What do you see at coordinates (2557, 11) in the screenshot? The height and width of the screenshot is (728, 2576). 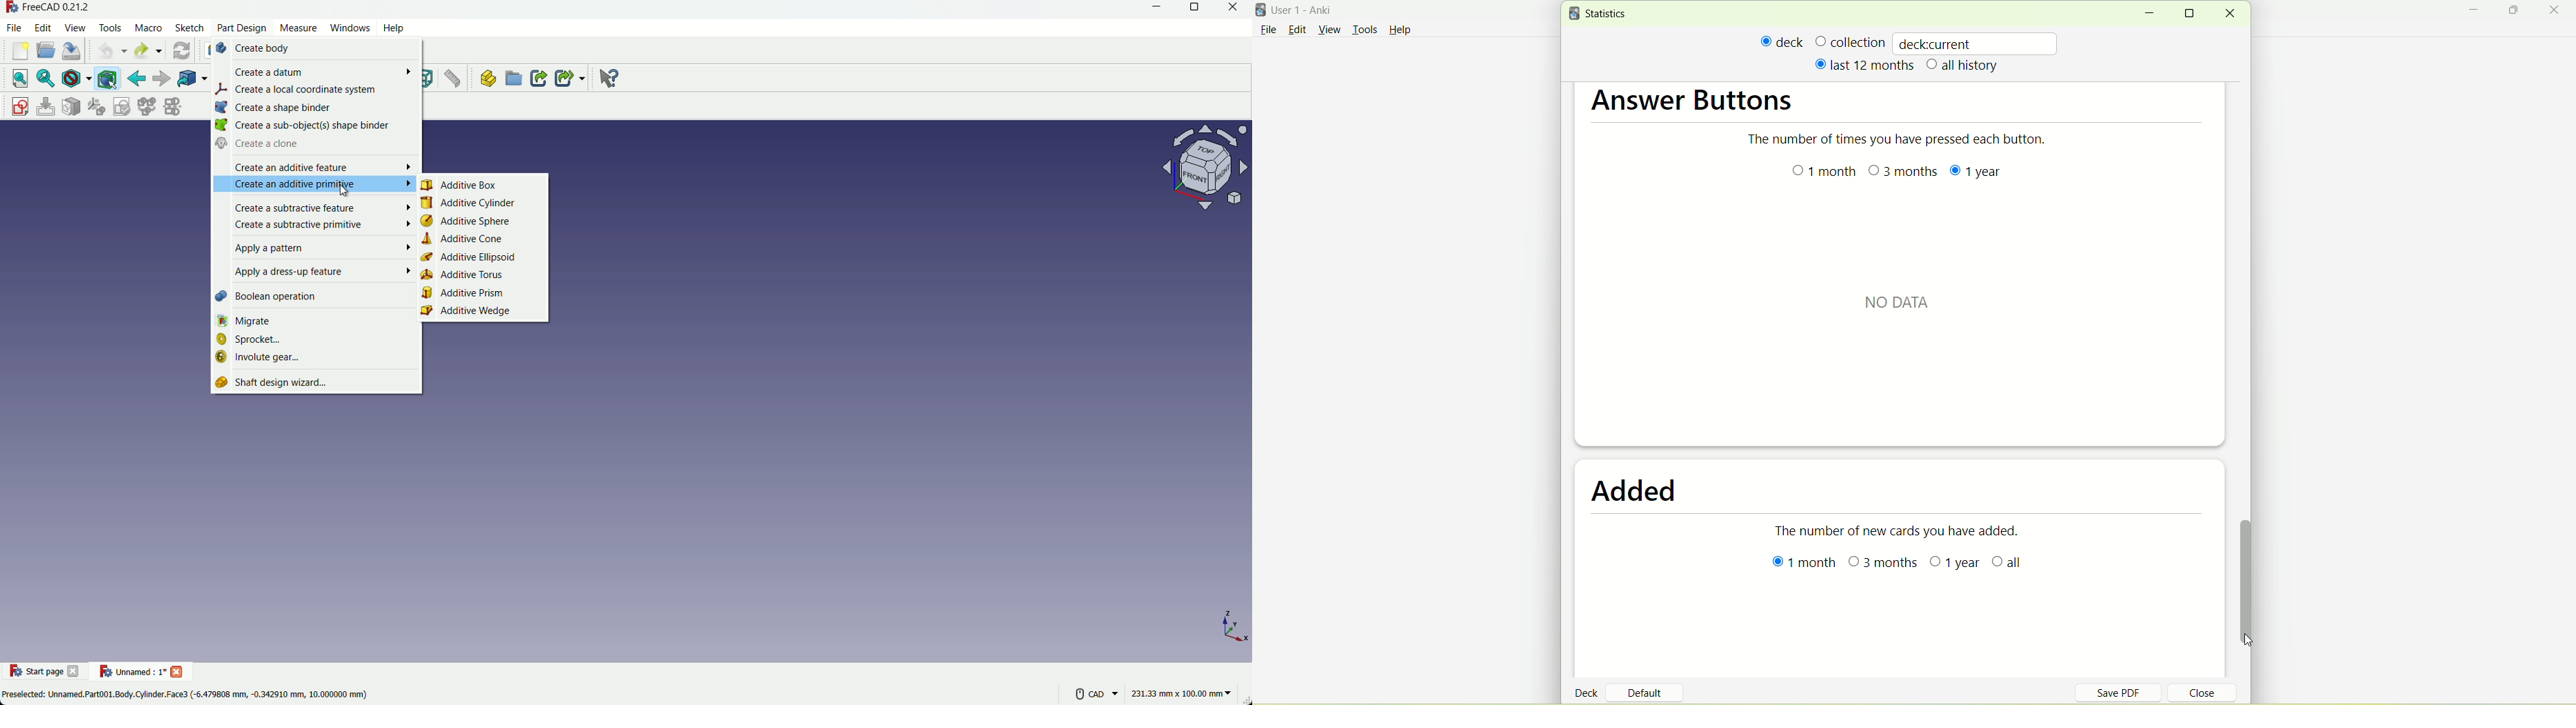 I see `close` at bounding box center [2557, 11].